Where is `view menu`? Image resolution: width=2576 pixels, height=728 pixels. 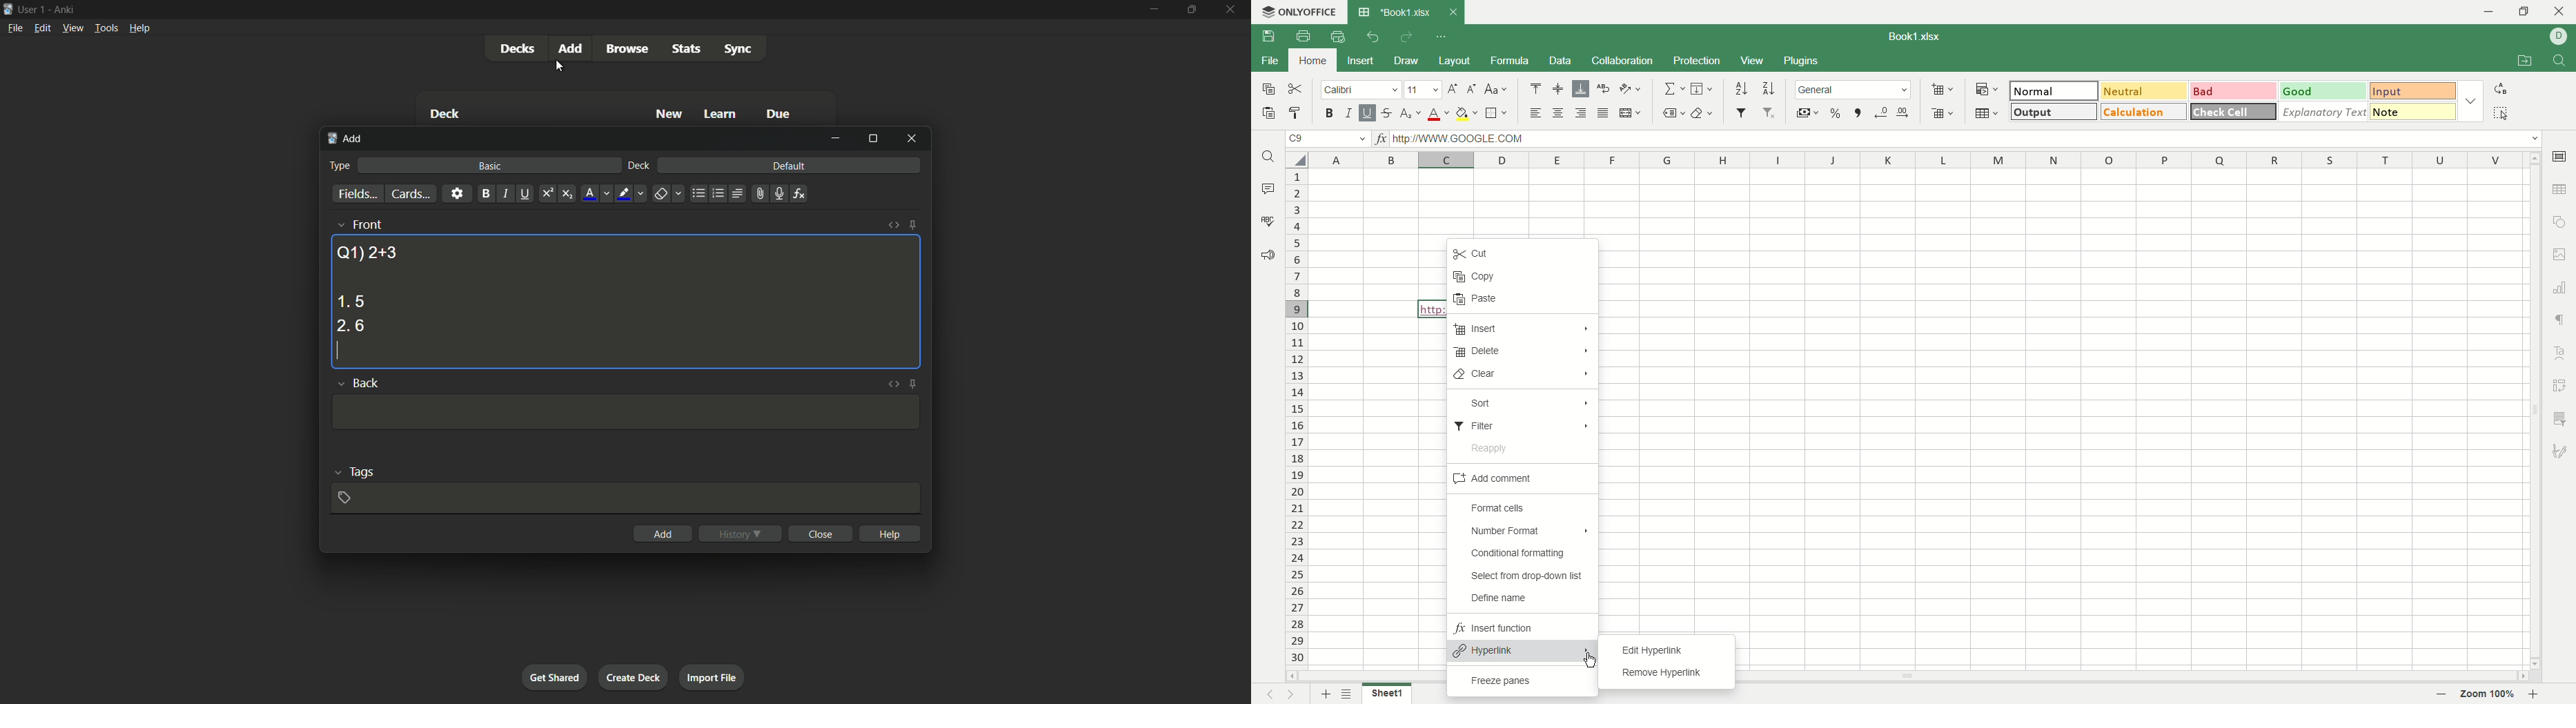
view menu is located at coordinates (72, 27).